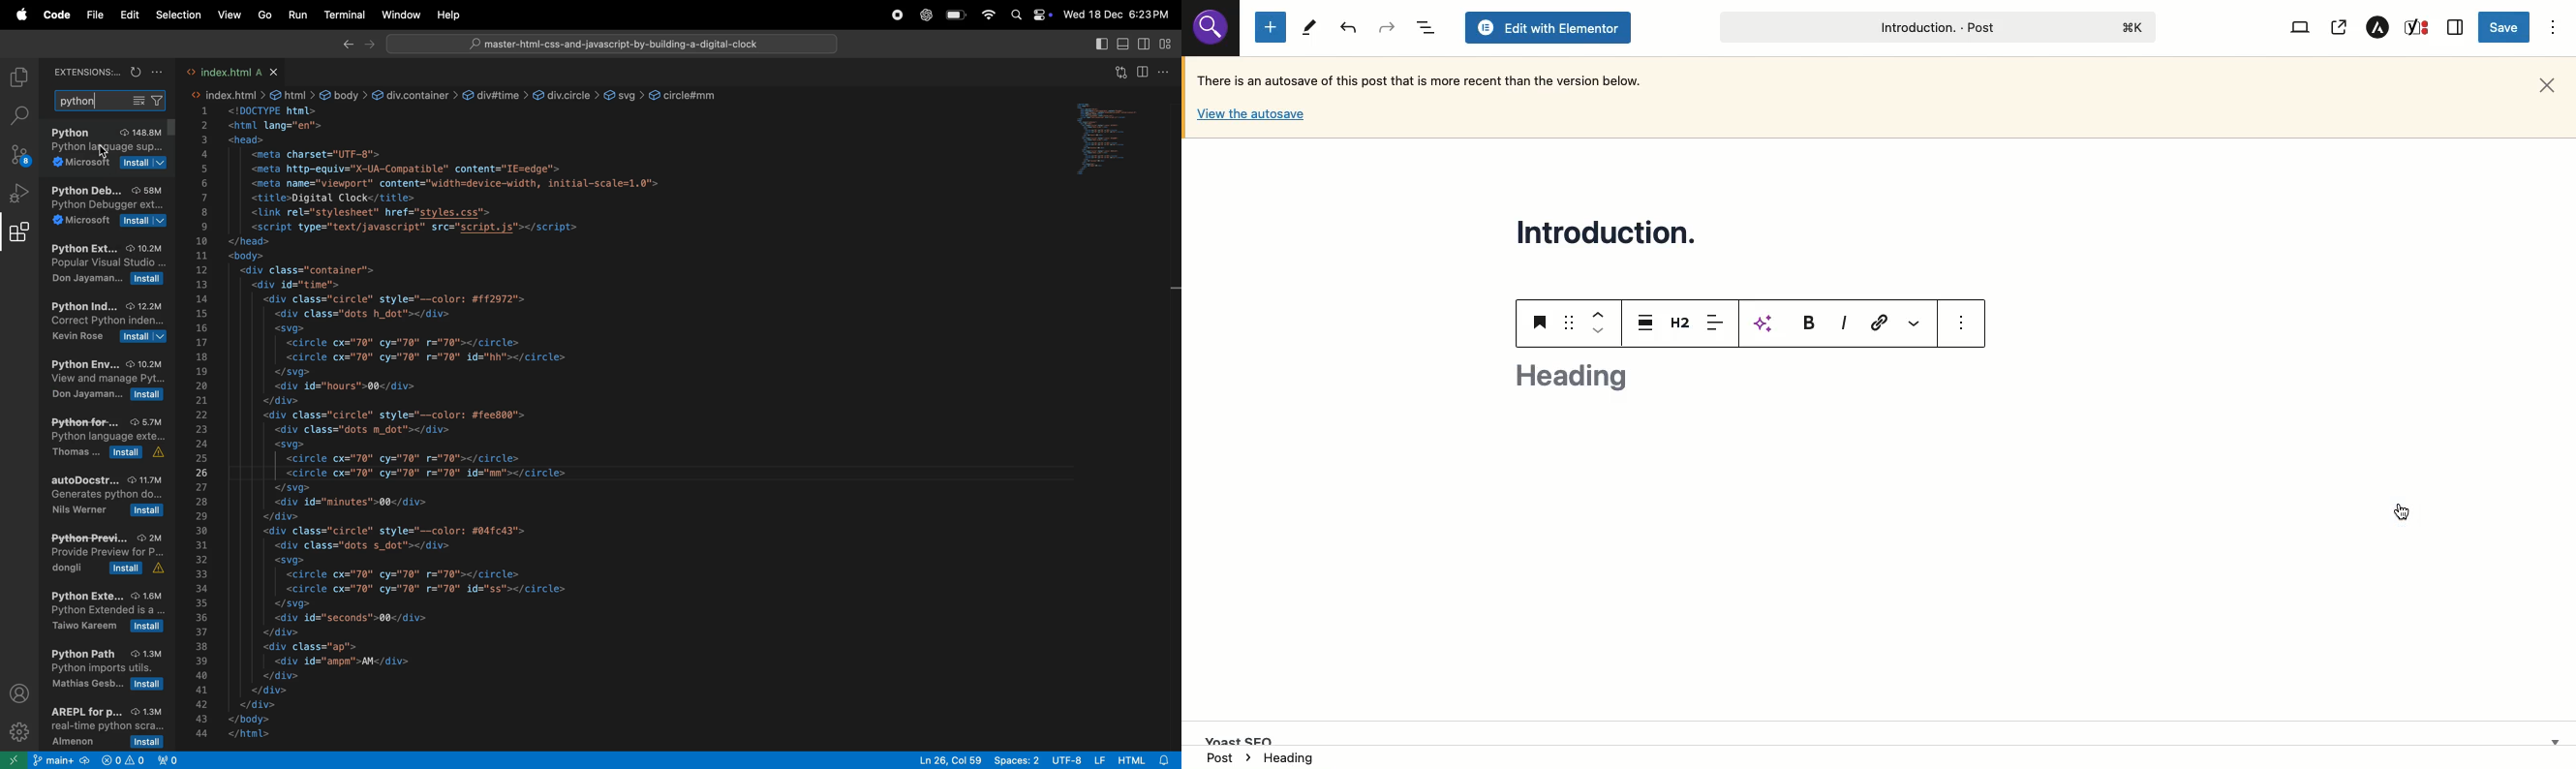 The width and height of the screenshot is (2576, 784). What do you see at coordinates (2547, 86) in the screenshot?
I see `Close` at bounding box center [2547, 86].